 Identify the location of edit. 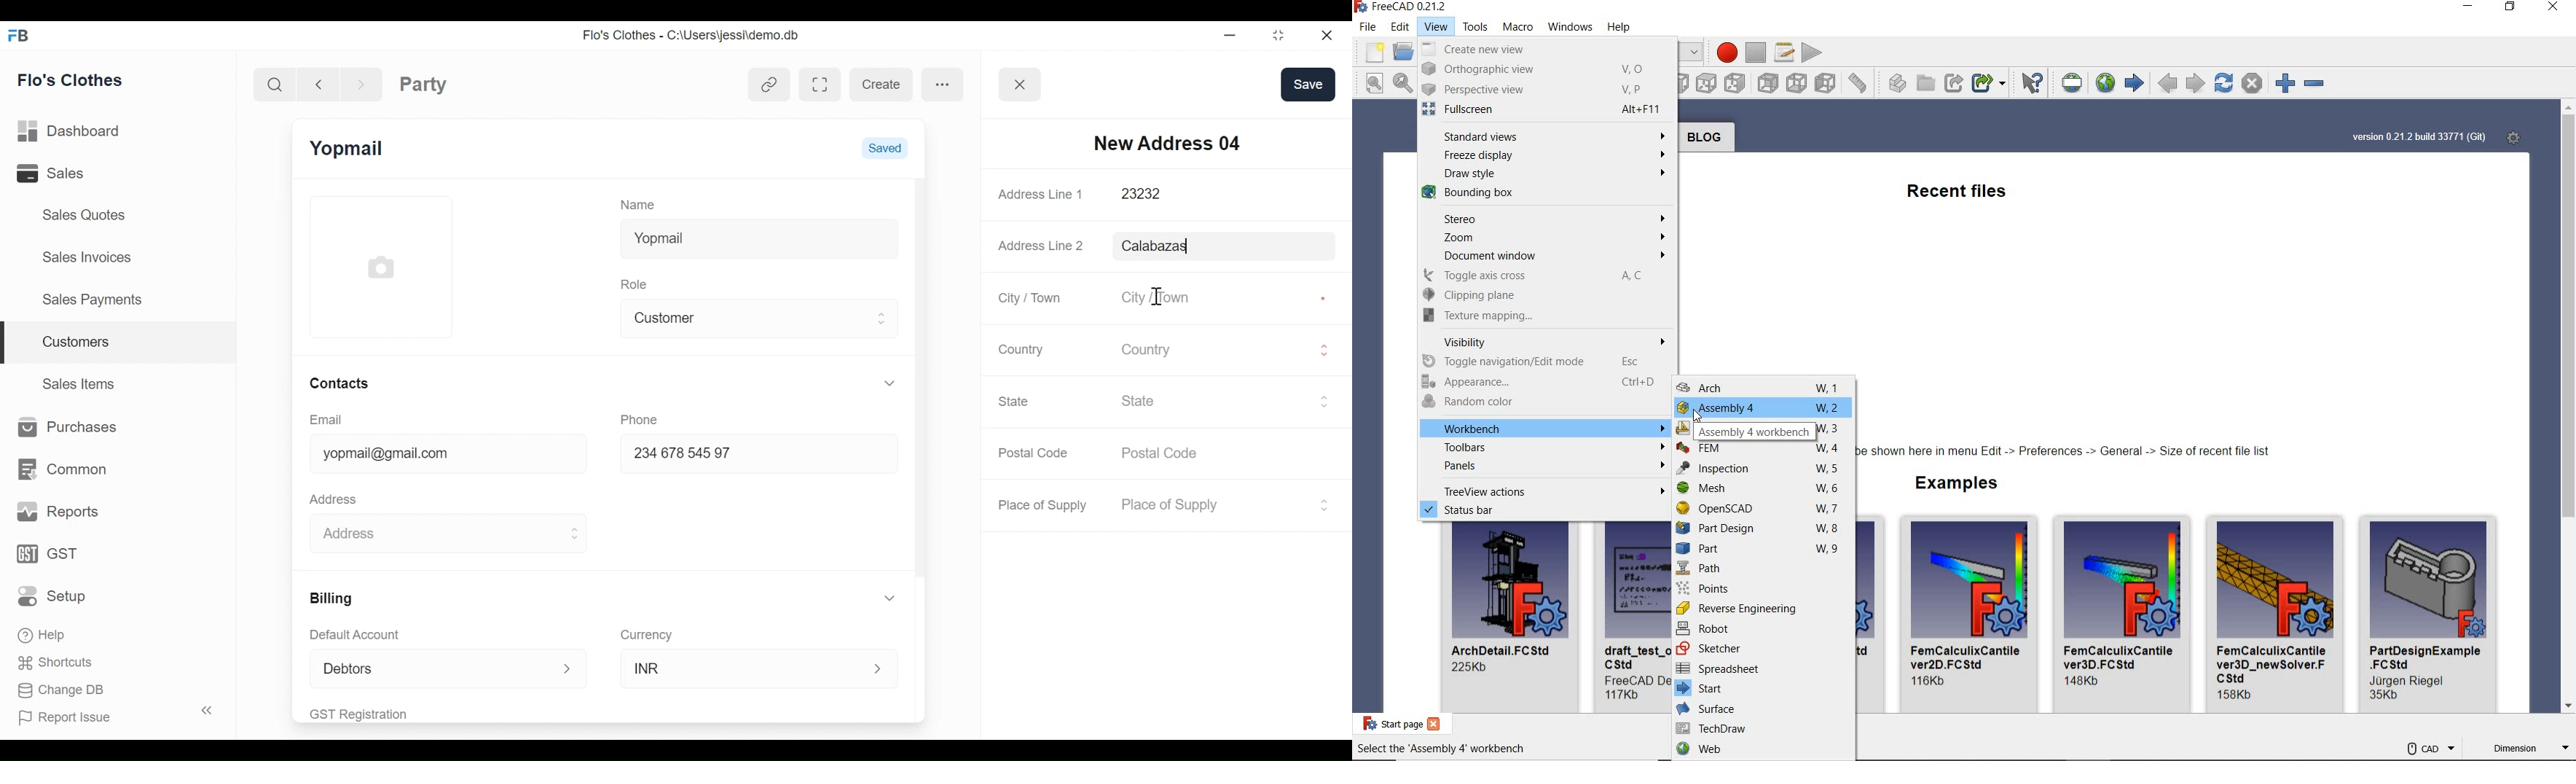
(1401, 28).